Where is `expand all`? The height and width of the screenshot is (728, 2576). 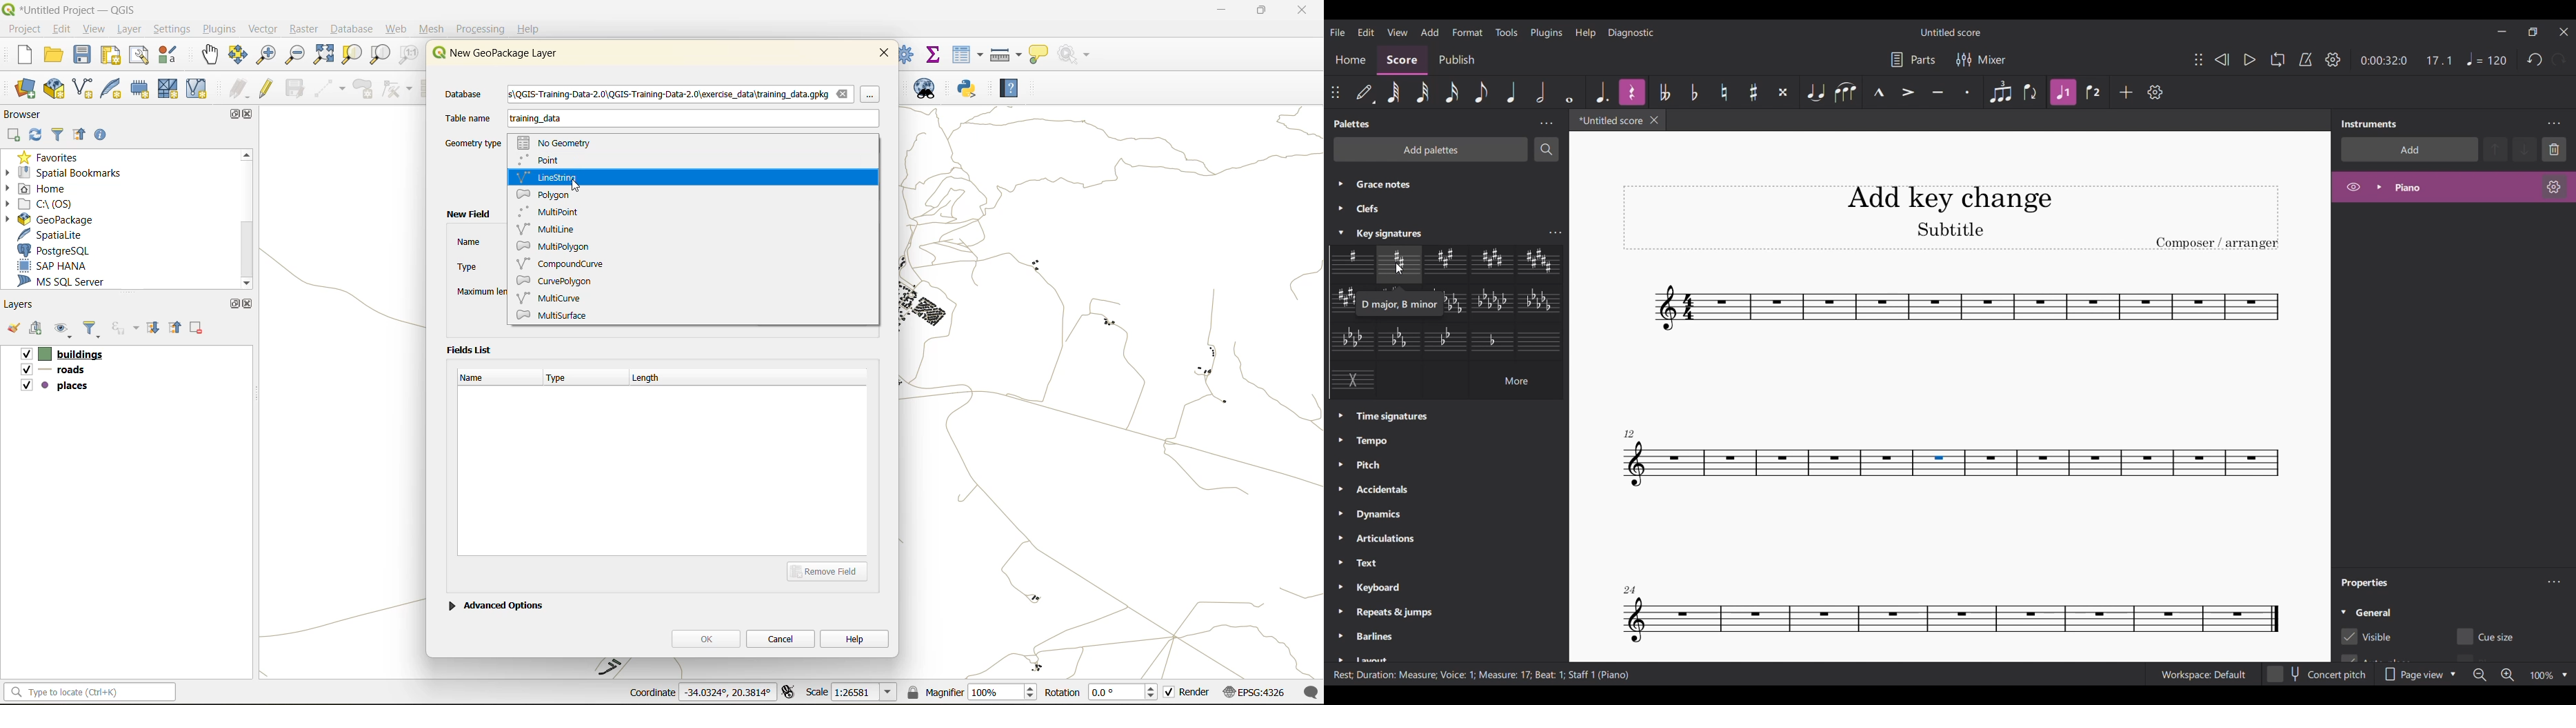 expand all is located at coordinates (155, 328).